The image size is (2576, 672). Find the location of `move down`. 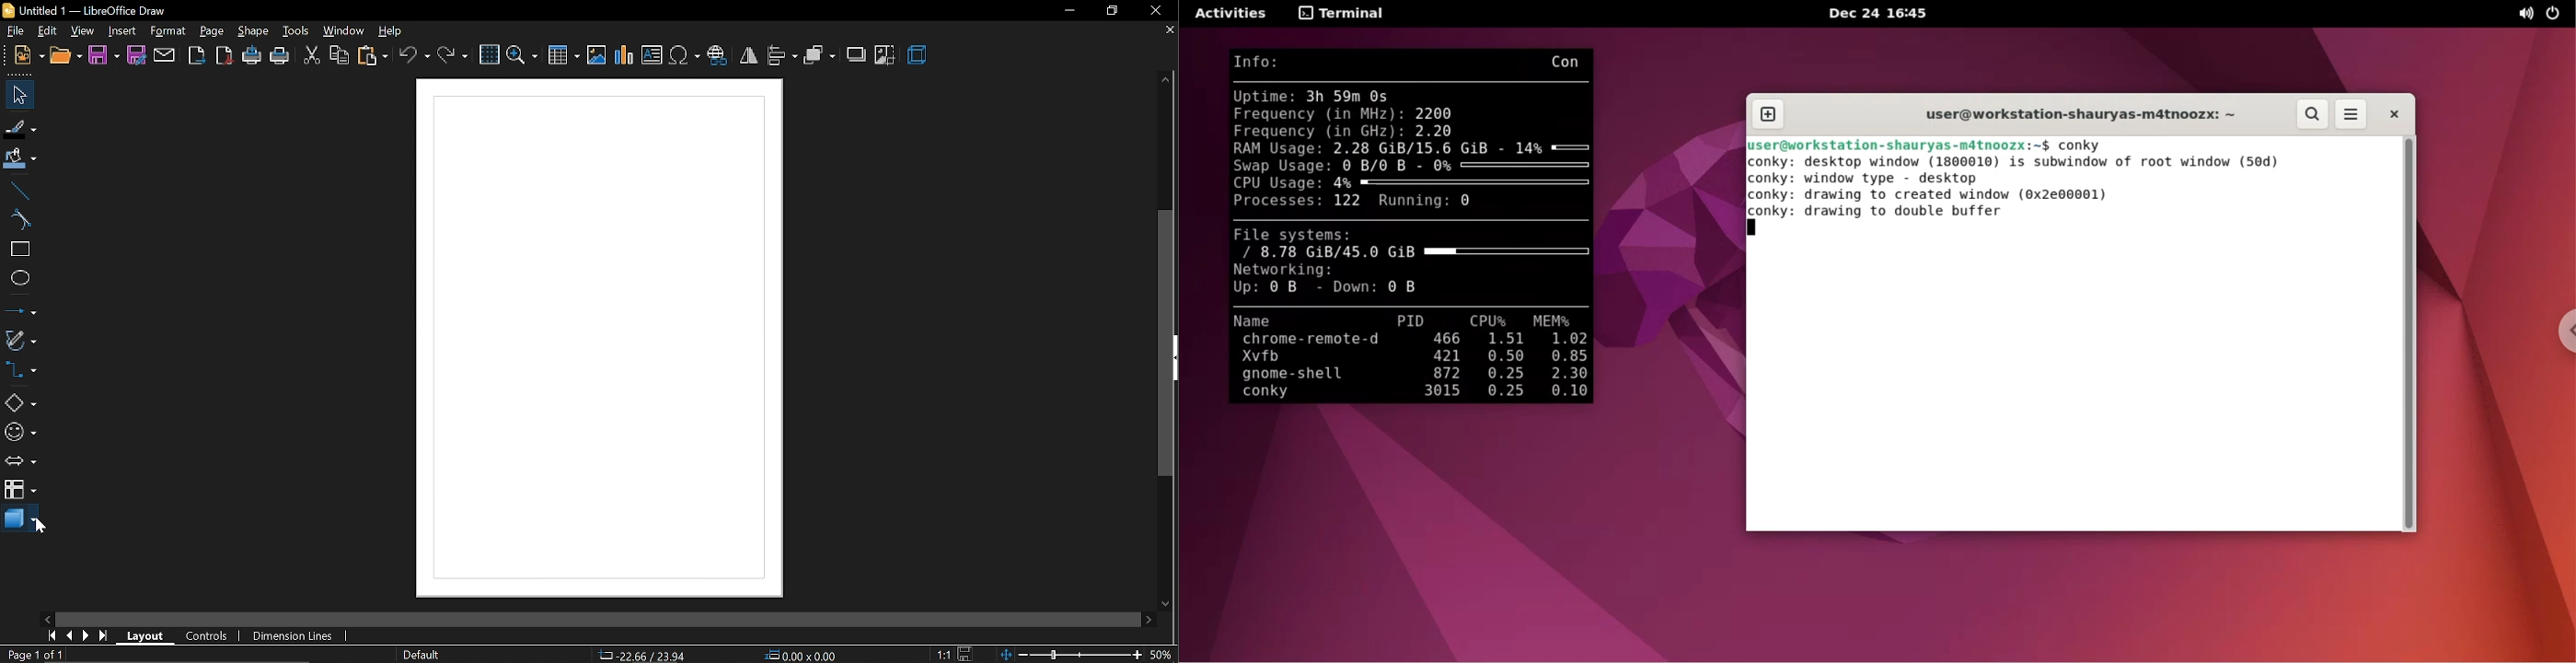

move down is located at coordinates (1169, 603).